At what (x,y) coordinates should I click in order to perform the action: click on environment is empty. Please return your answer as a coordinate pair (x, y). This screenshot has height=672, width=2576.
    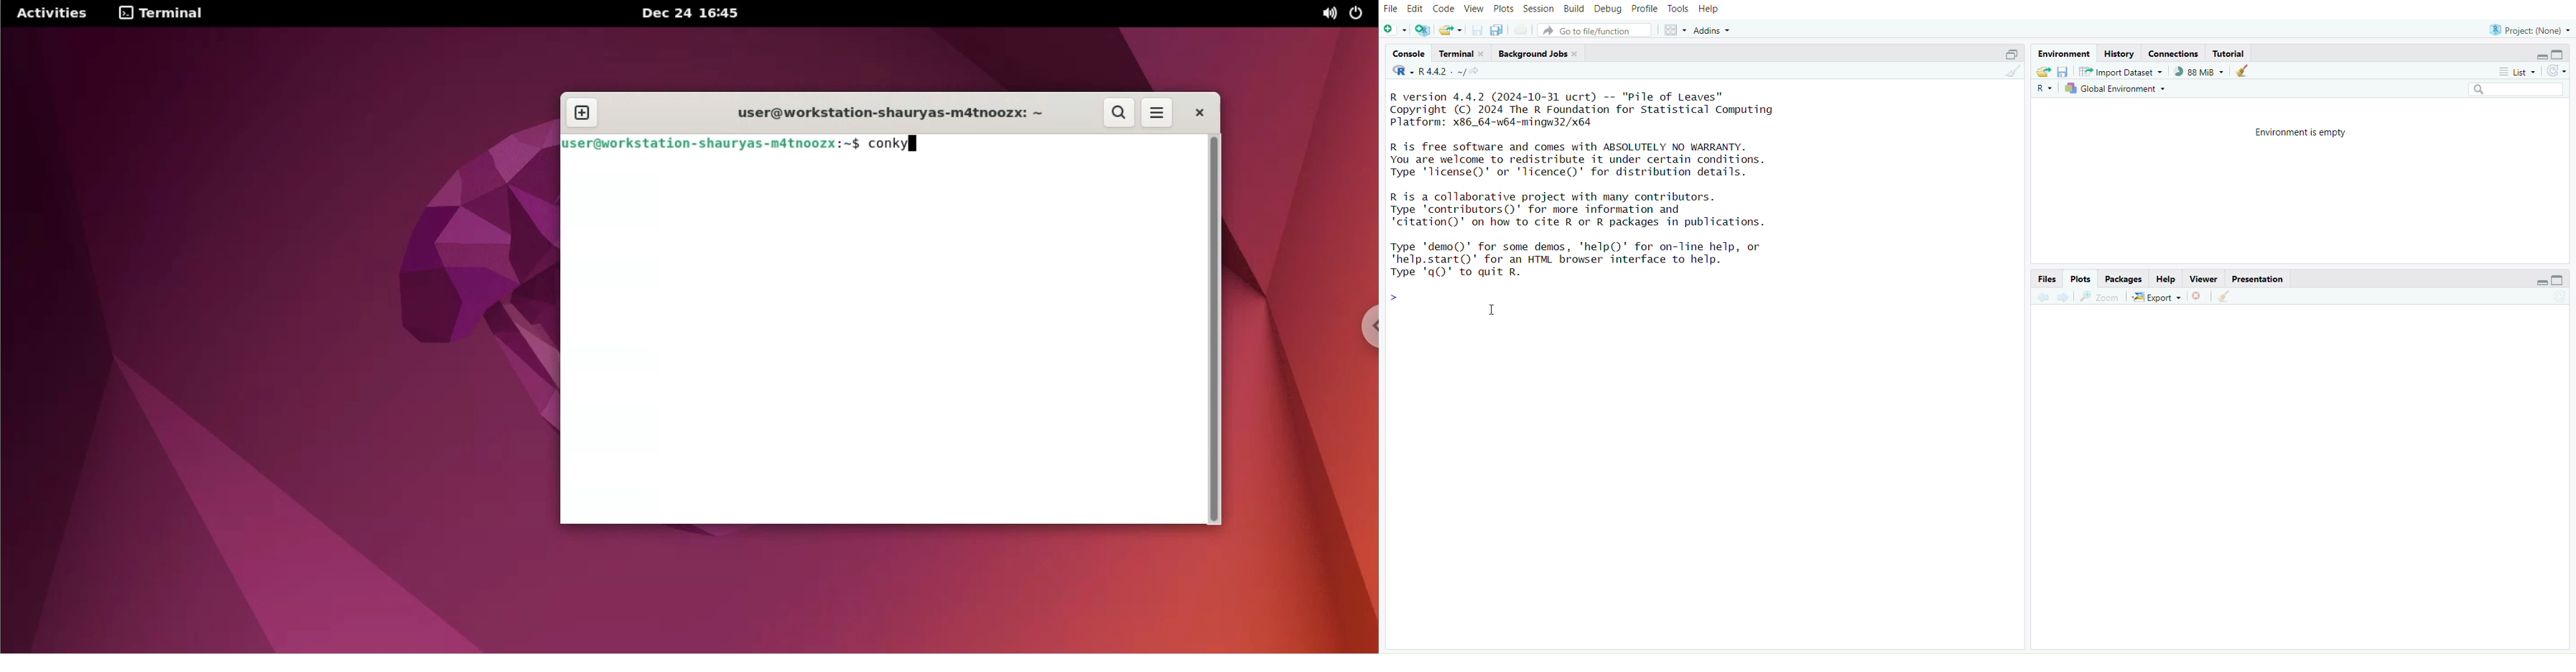
    Looking at the image, I should click on (2296, 132).